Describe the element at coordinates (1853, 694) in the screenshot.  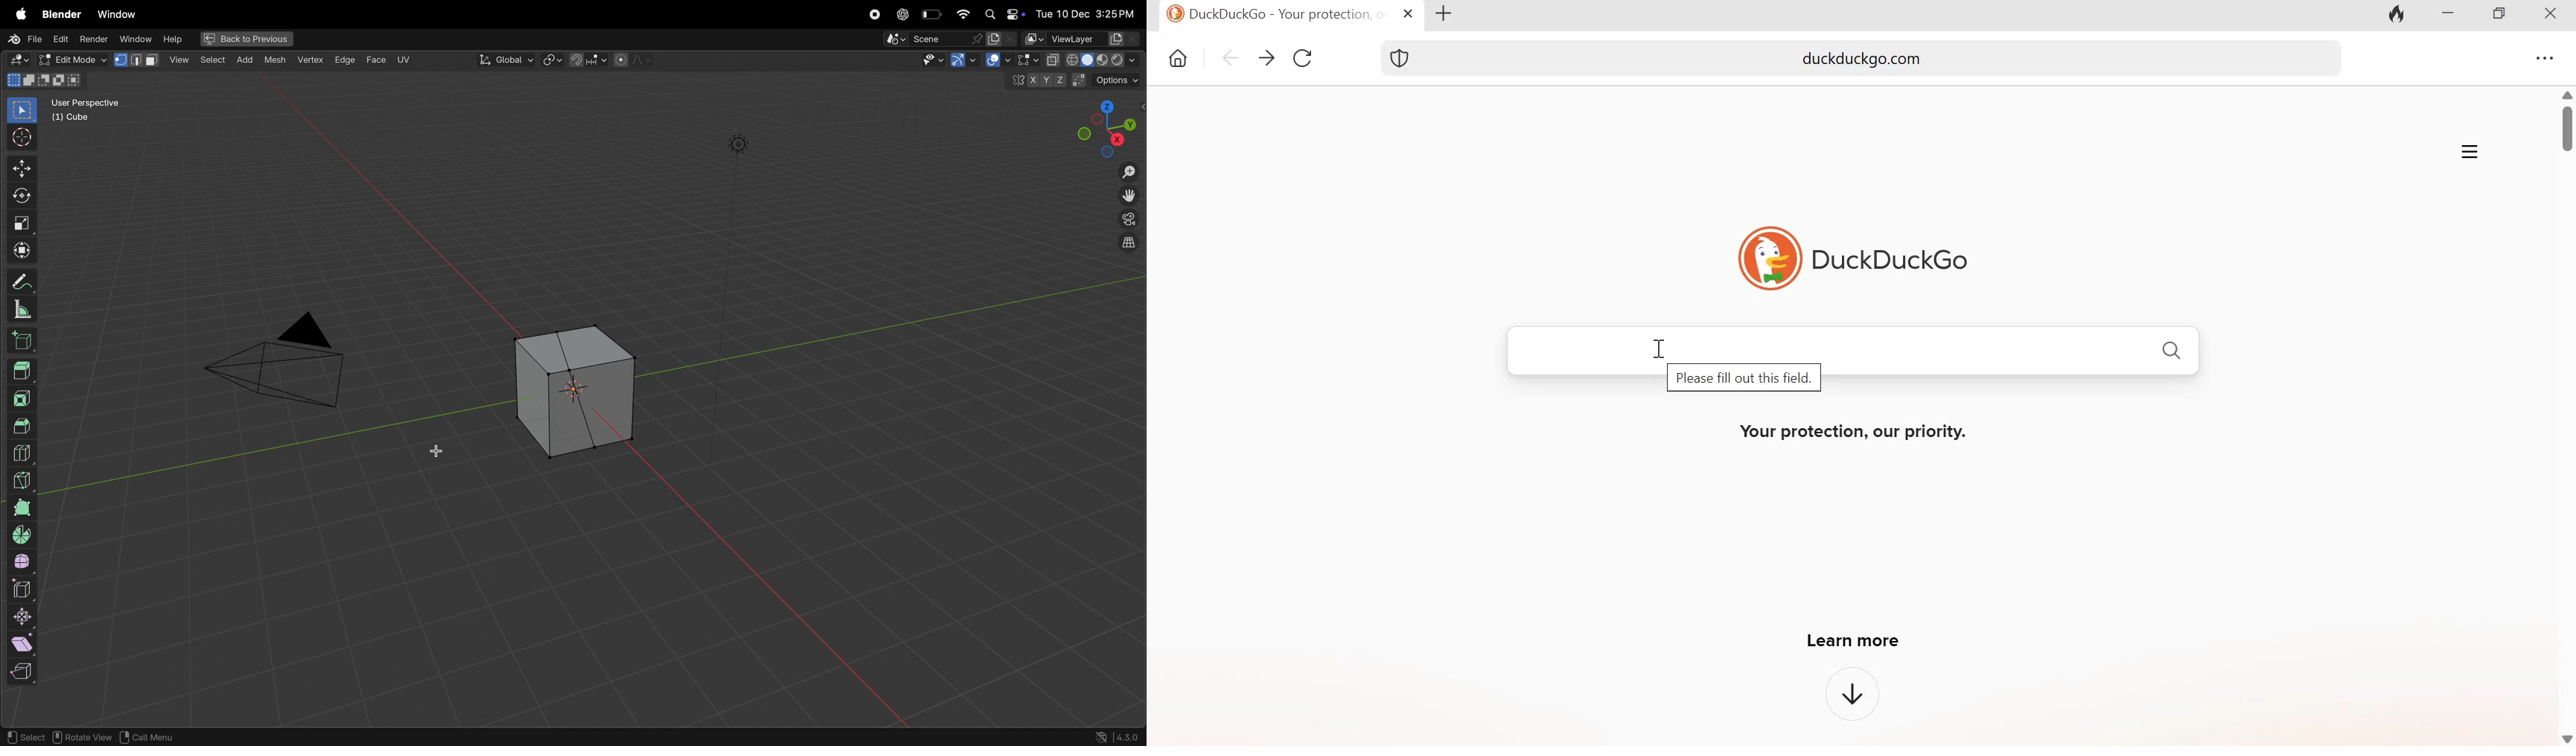
I see `downward arrow` at that location.